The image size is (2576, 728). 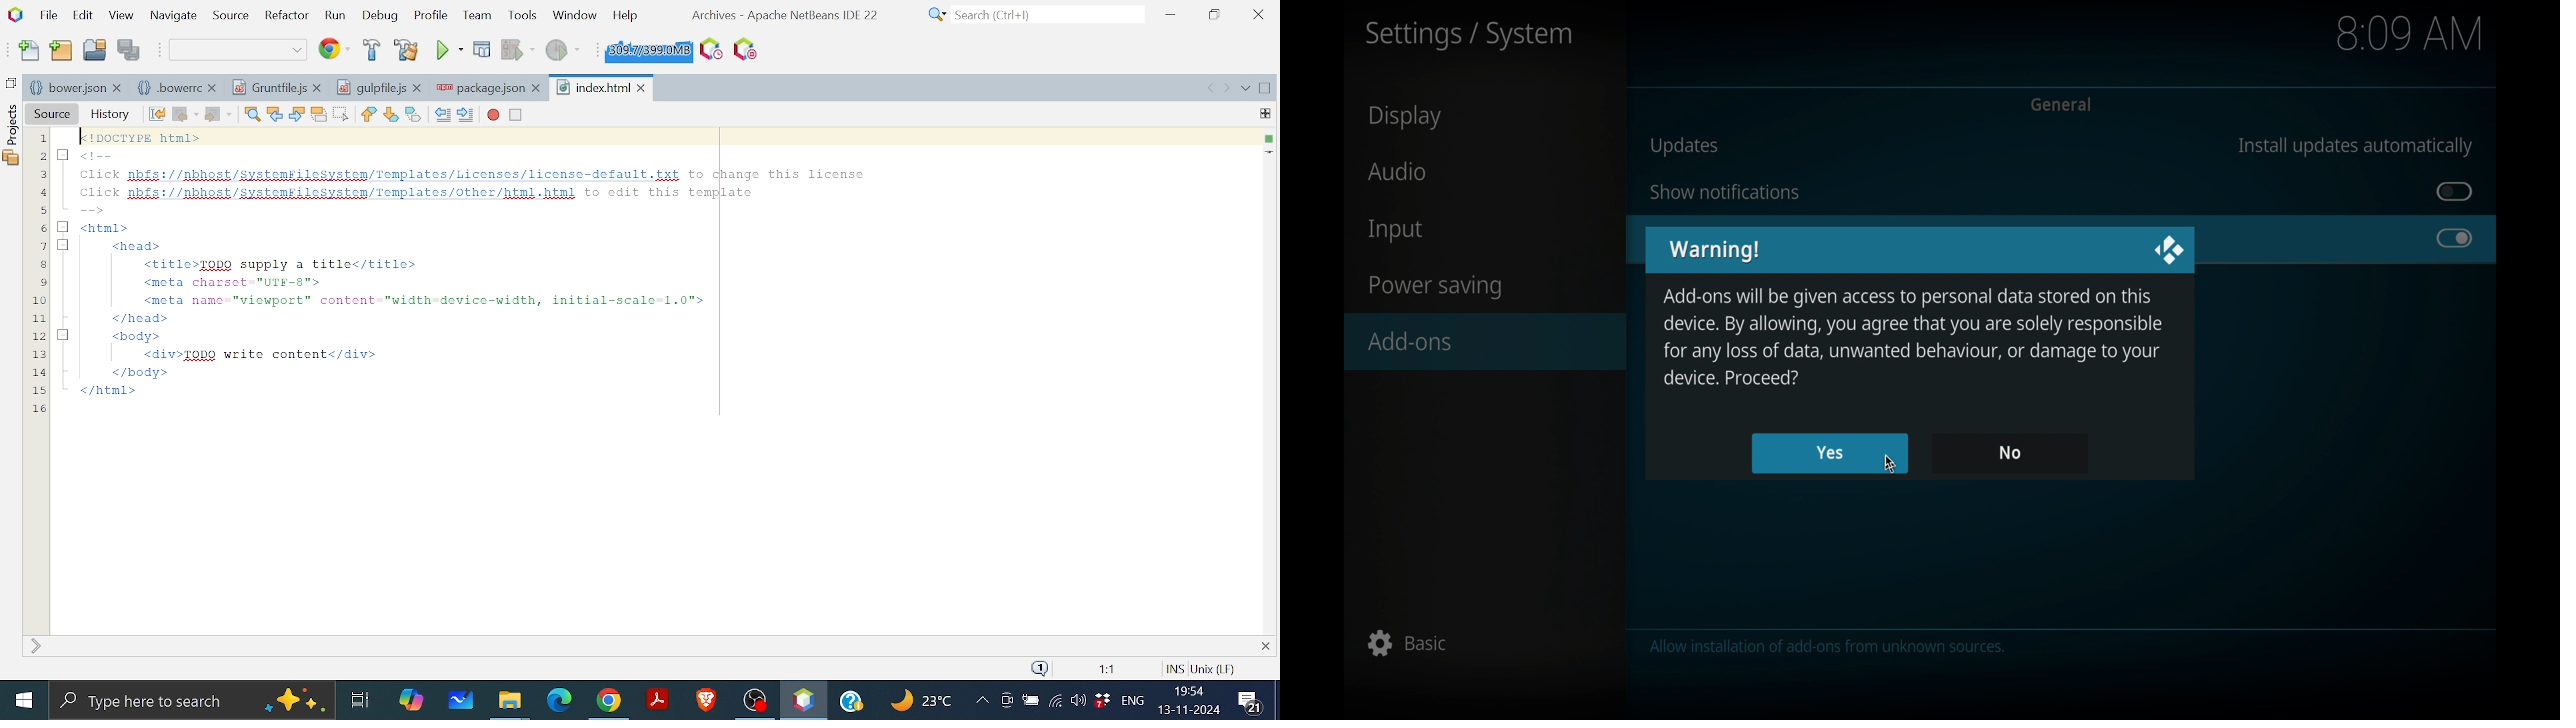 I want to click on audio, so click(x=1399, y=171).